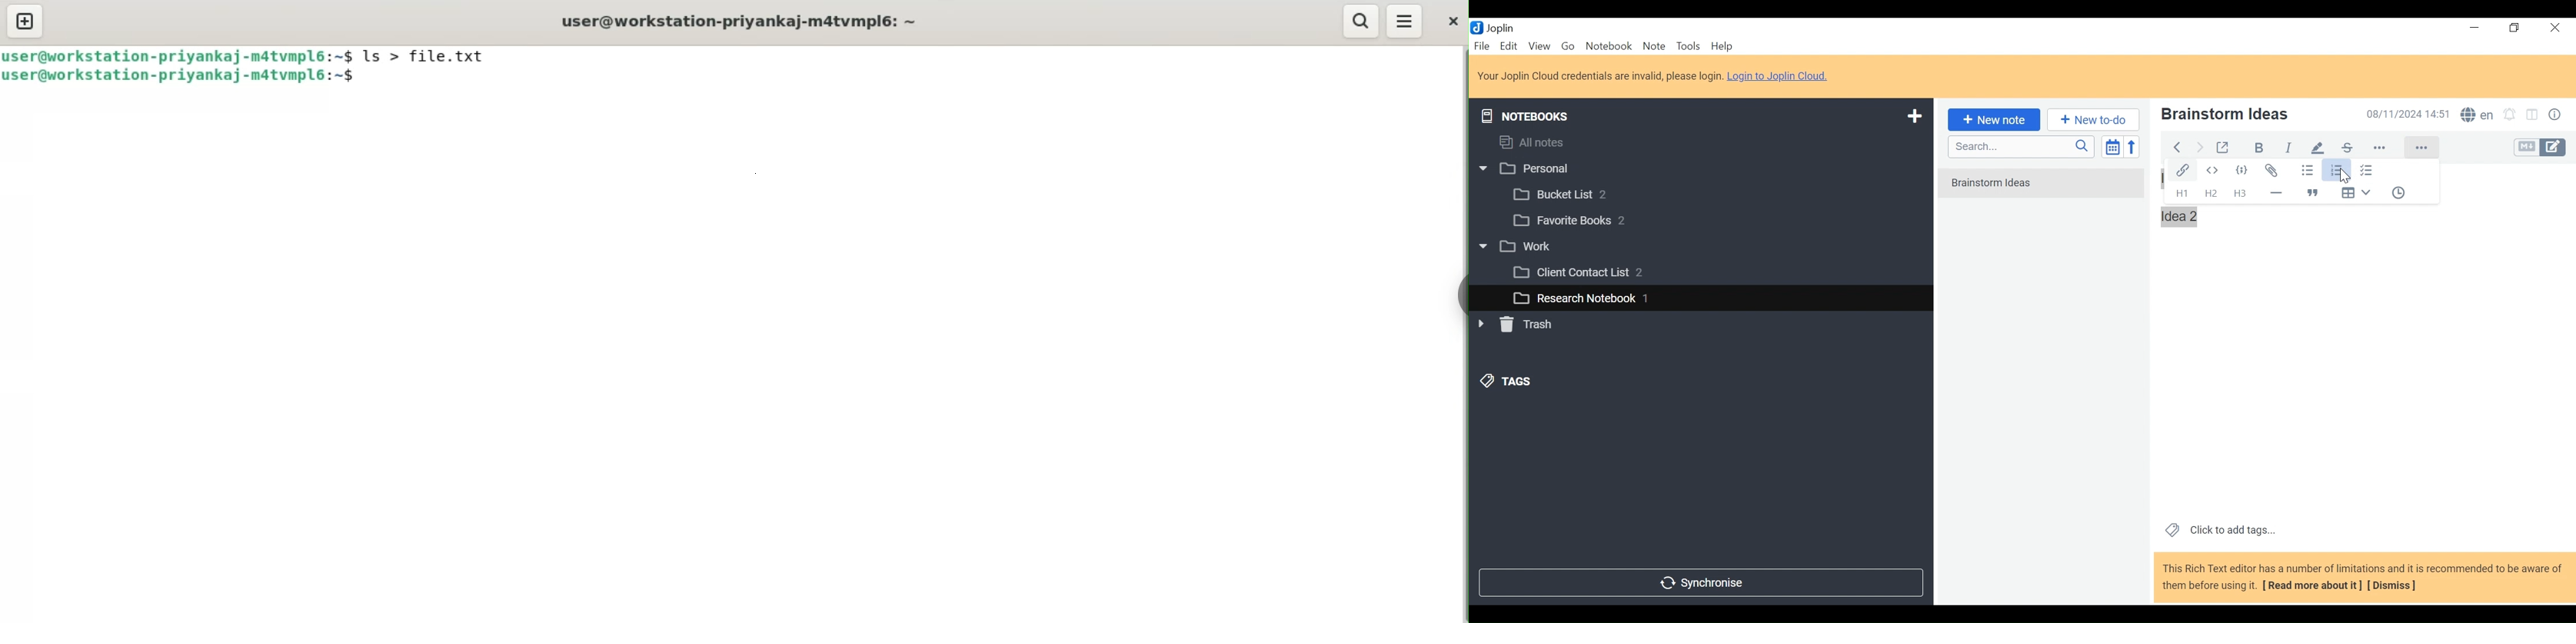  I want to click on More Options, so click(2421, 147).